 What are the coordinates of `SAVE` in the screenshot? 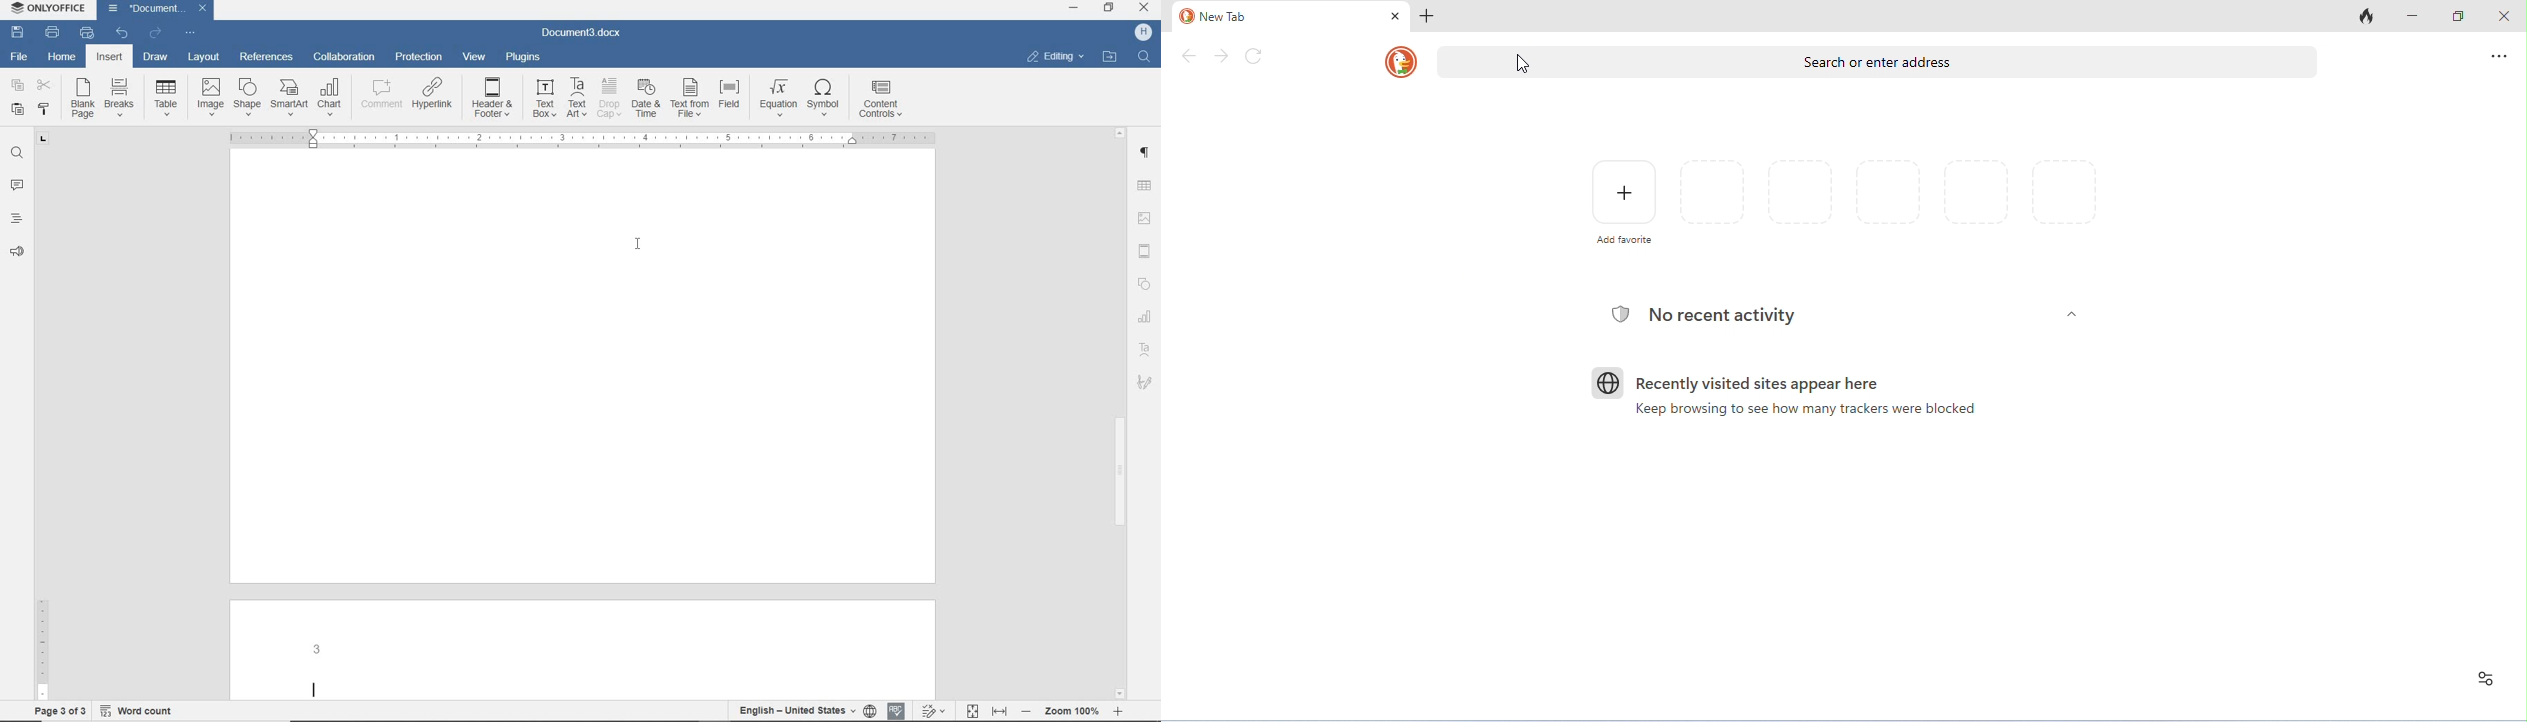 It's located at (19, 32).